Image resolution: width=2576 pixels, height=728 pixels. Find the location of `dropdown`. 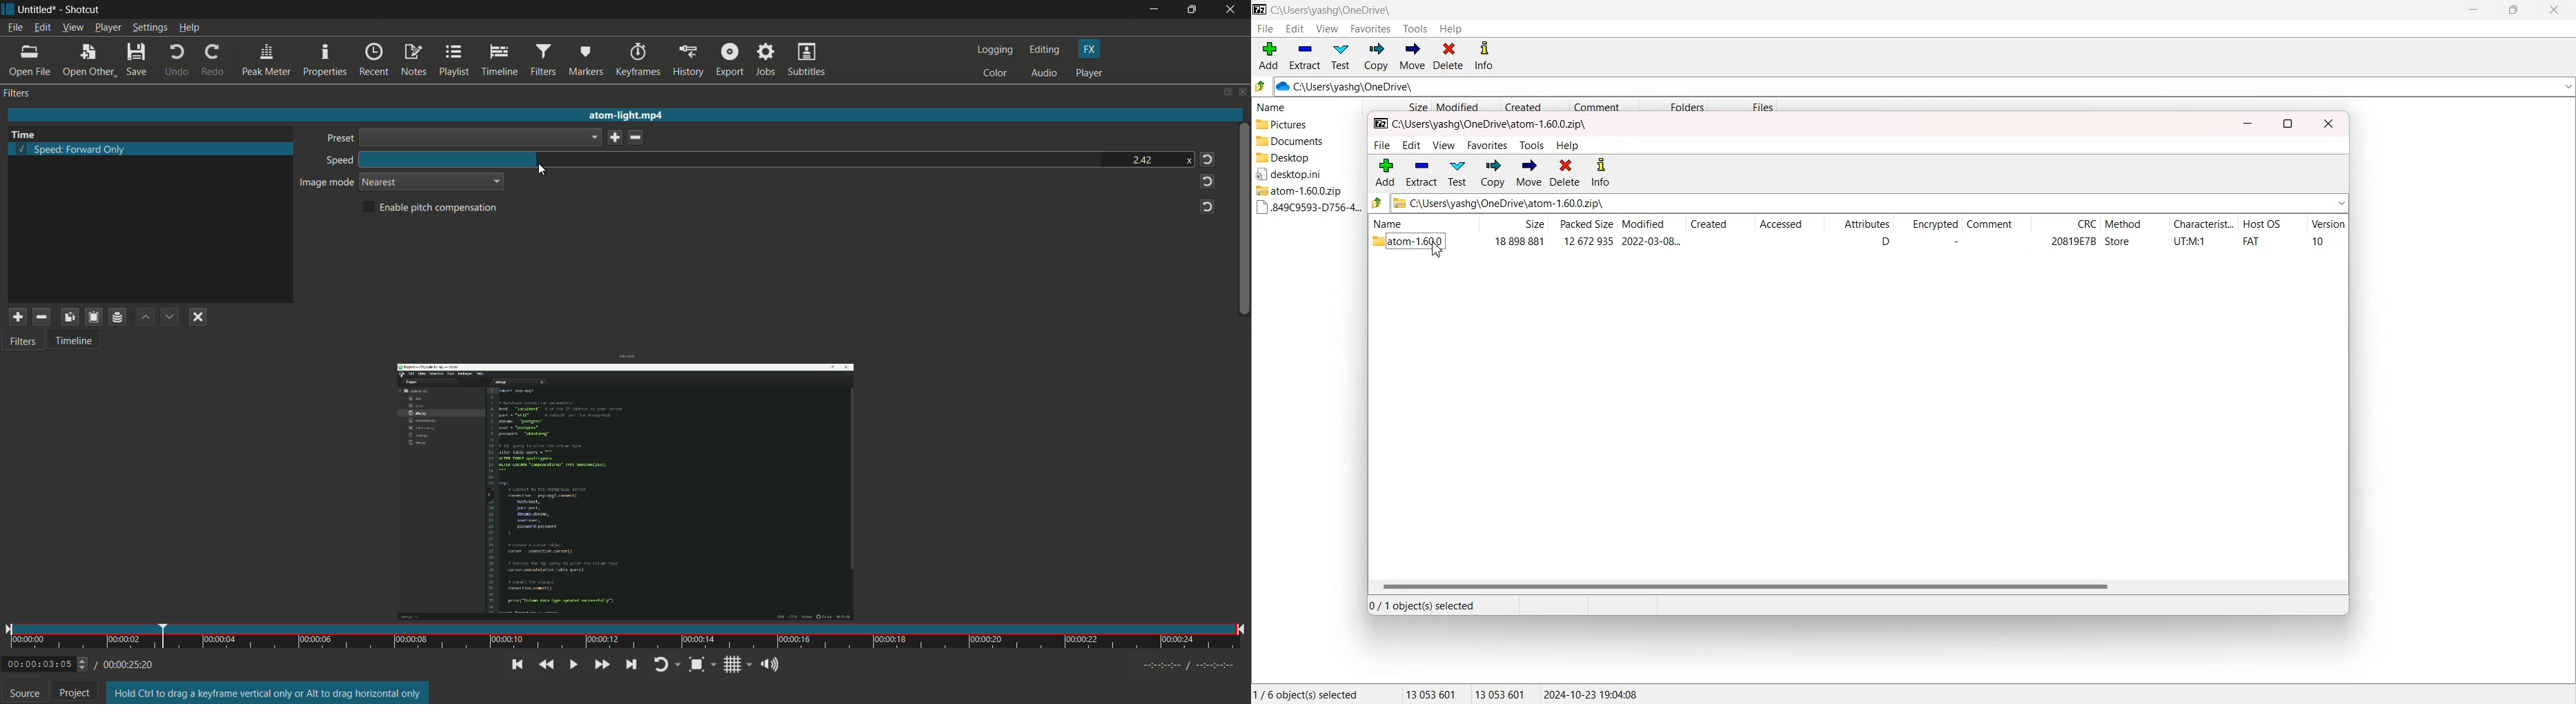

dropdown is located at coordinates (495, 181).